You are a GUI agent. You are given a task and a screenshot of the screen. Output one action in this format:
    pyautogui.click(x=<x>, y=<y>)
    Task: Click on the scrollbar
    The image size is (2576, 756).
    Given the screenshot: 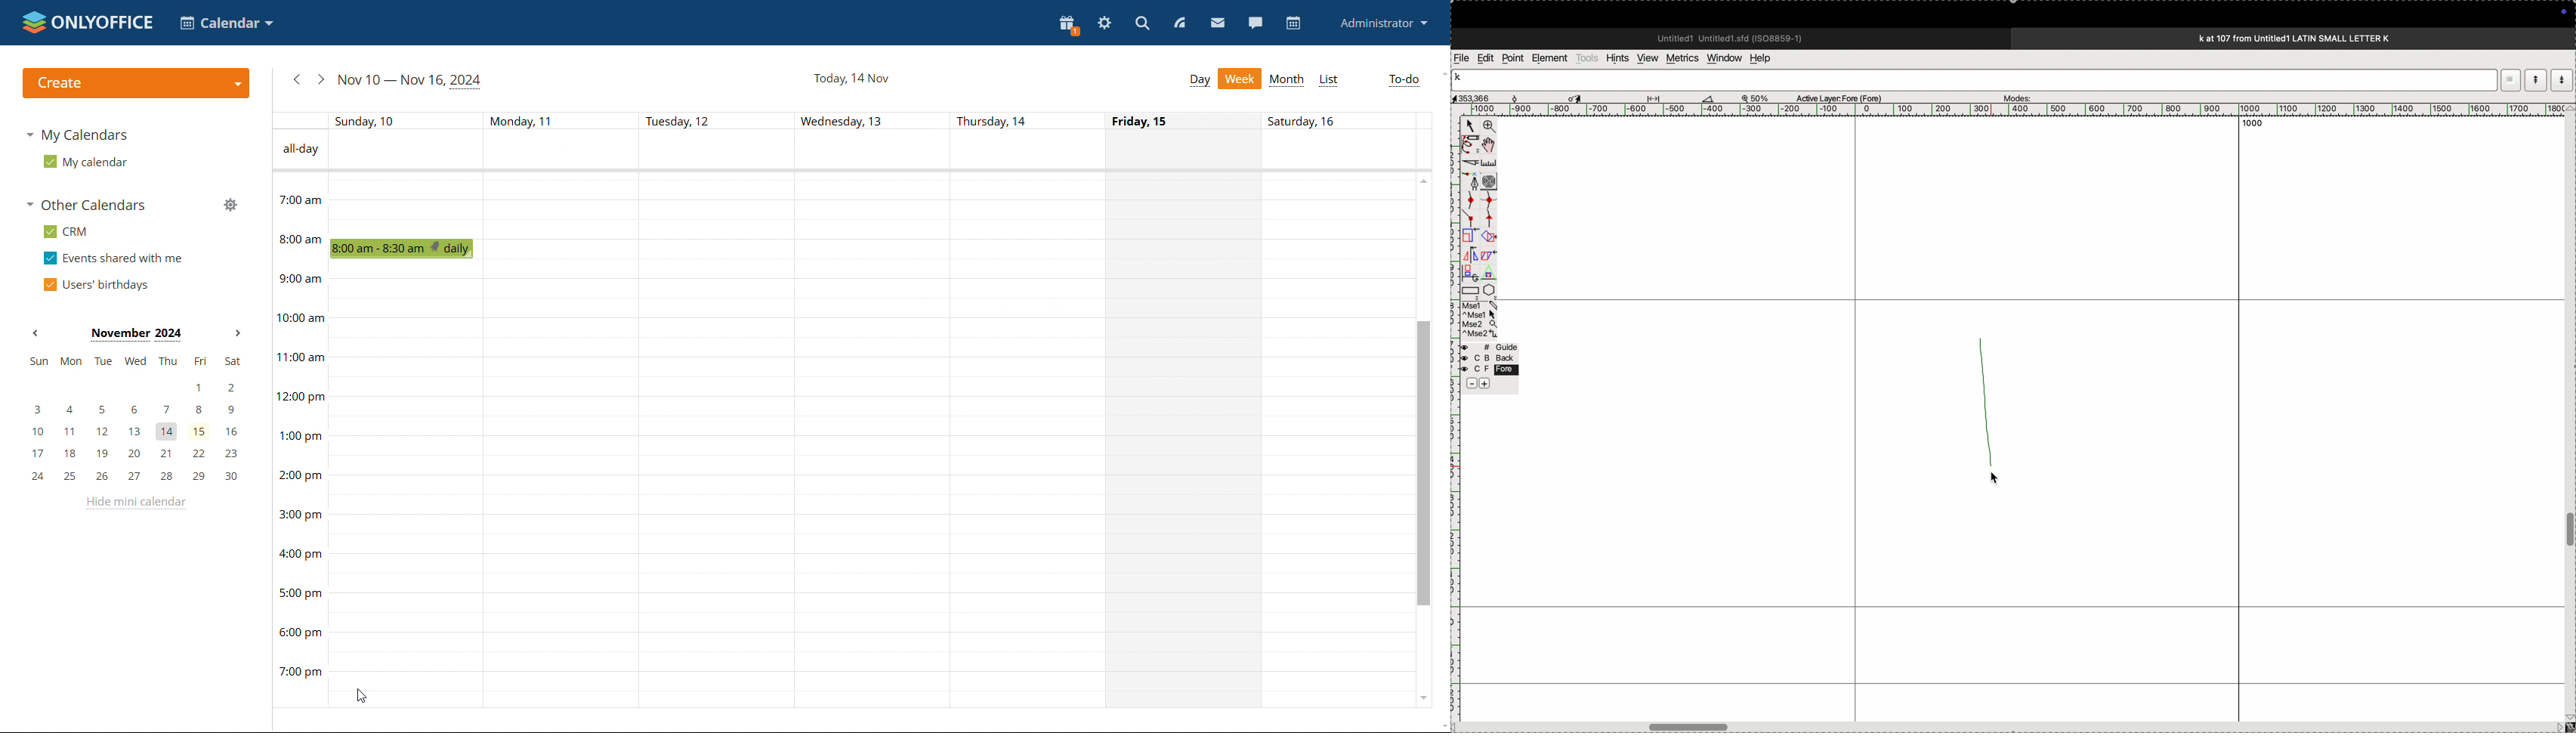 What is the action you would take?
    pyautogui.click(x=1422, y=462)
    